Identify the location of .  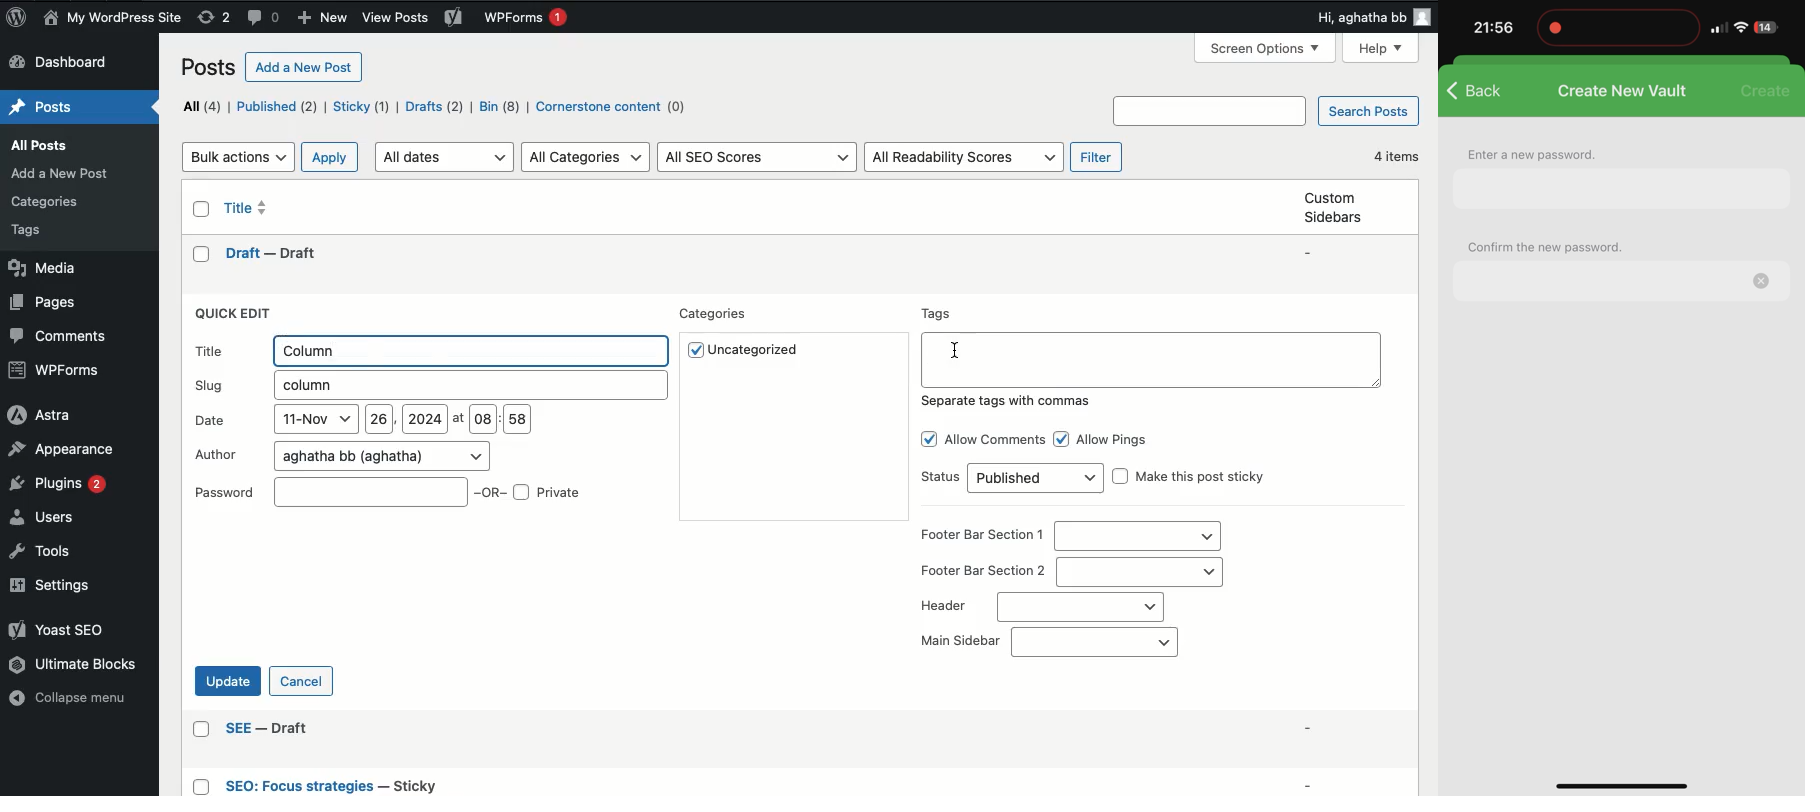
(44, 204).